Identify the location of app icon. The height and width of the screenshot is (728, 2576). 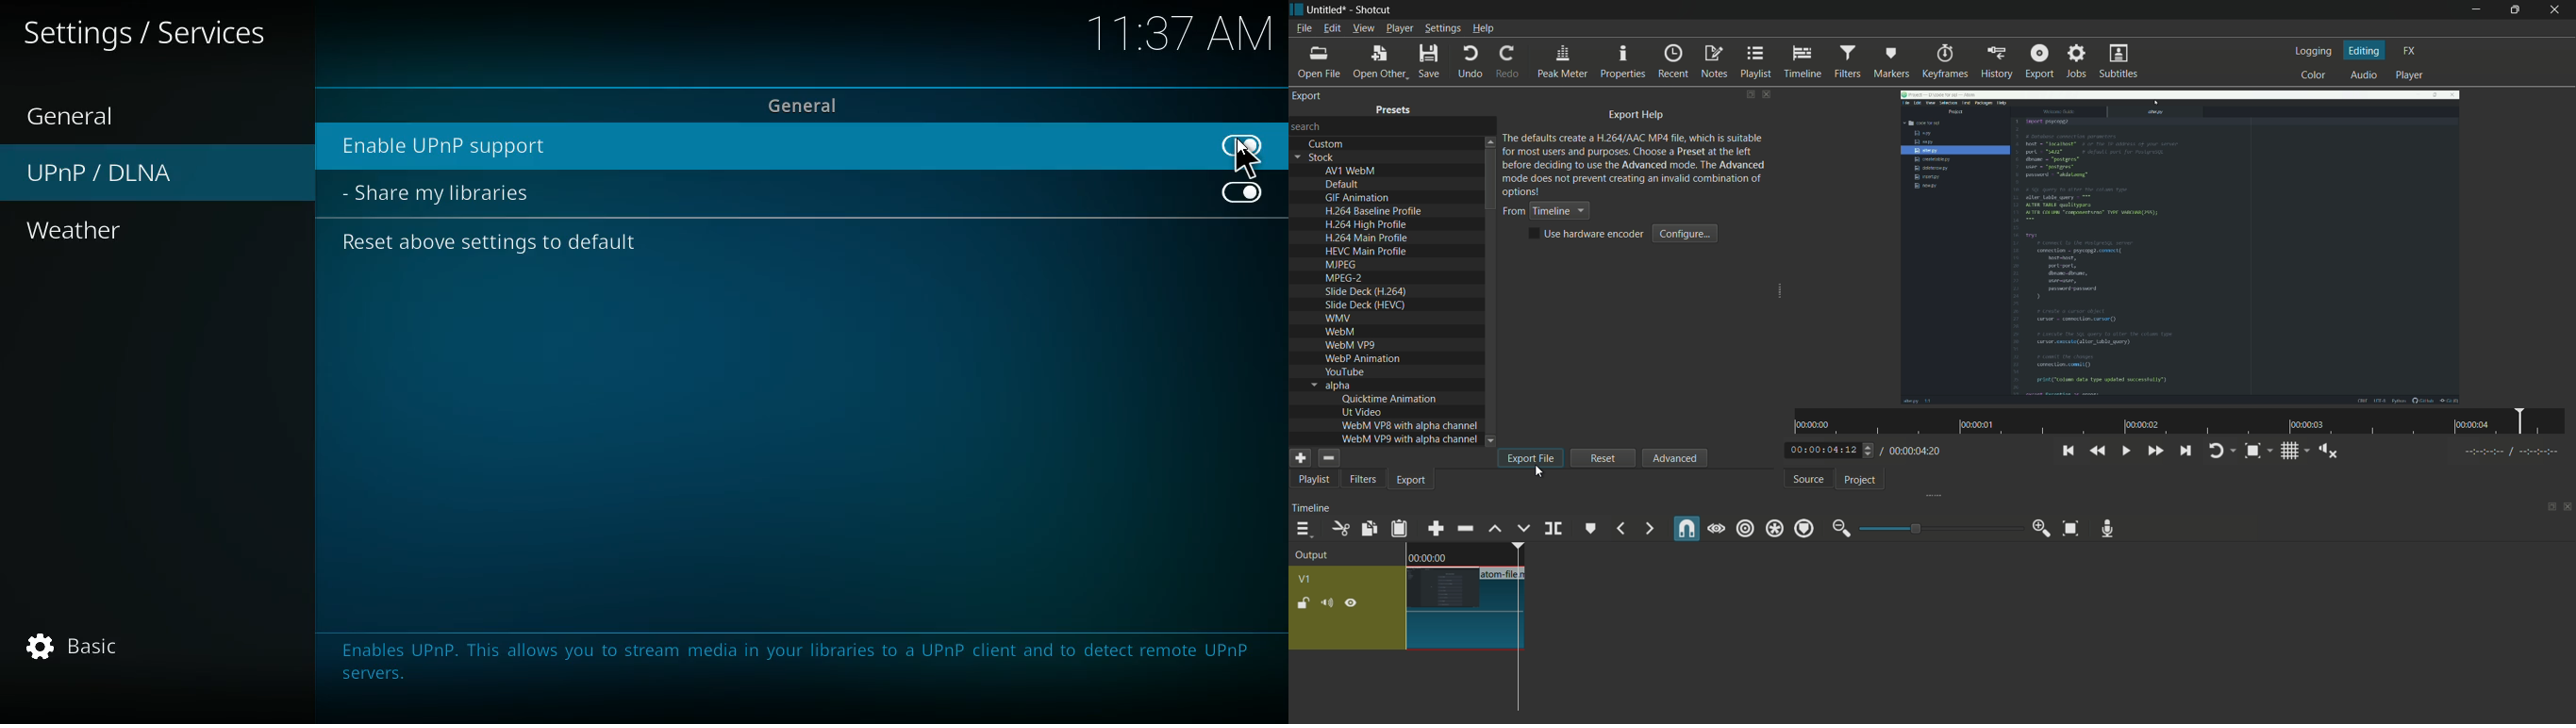
(1297, 9).